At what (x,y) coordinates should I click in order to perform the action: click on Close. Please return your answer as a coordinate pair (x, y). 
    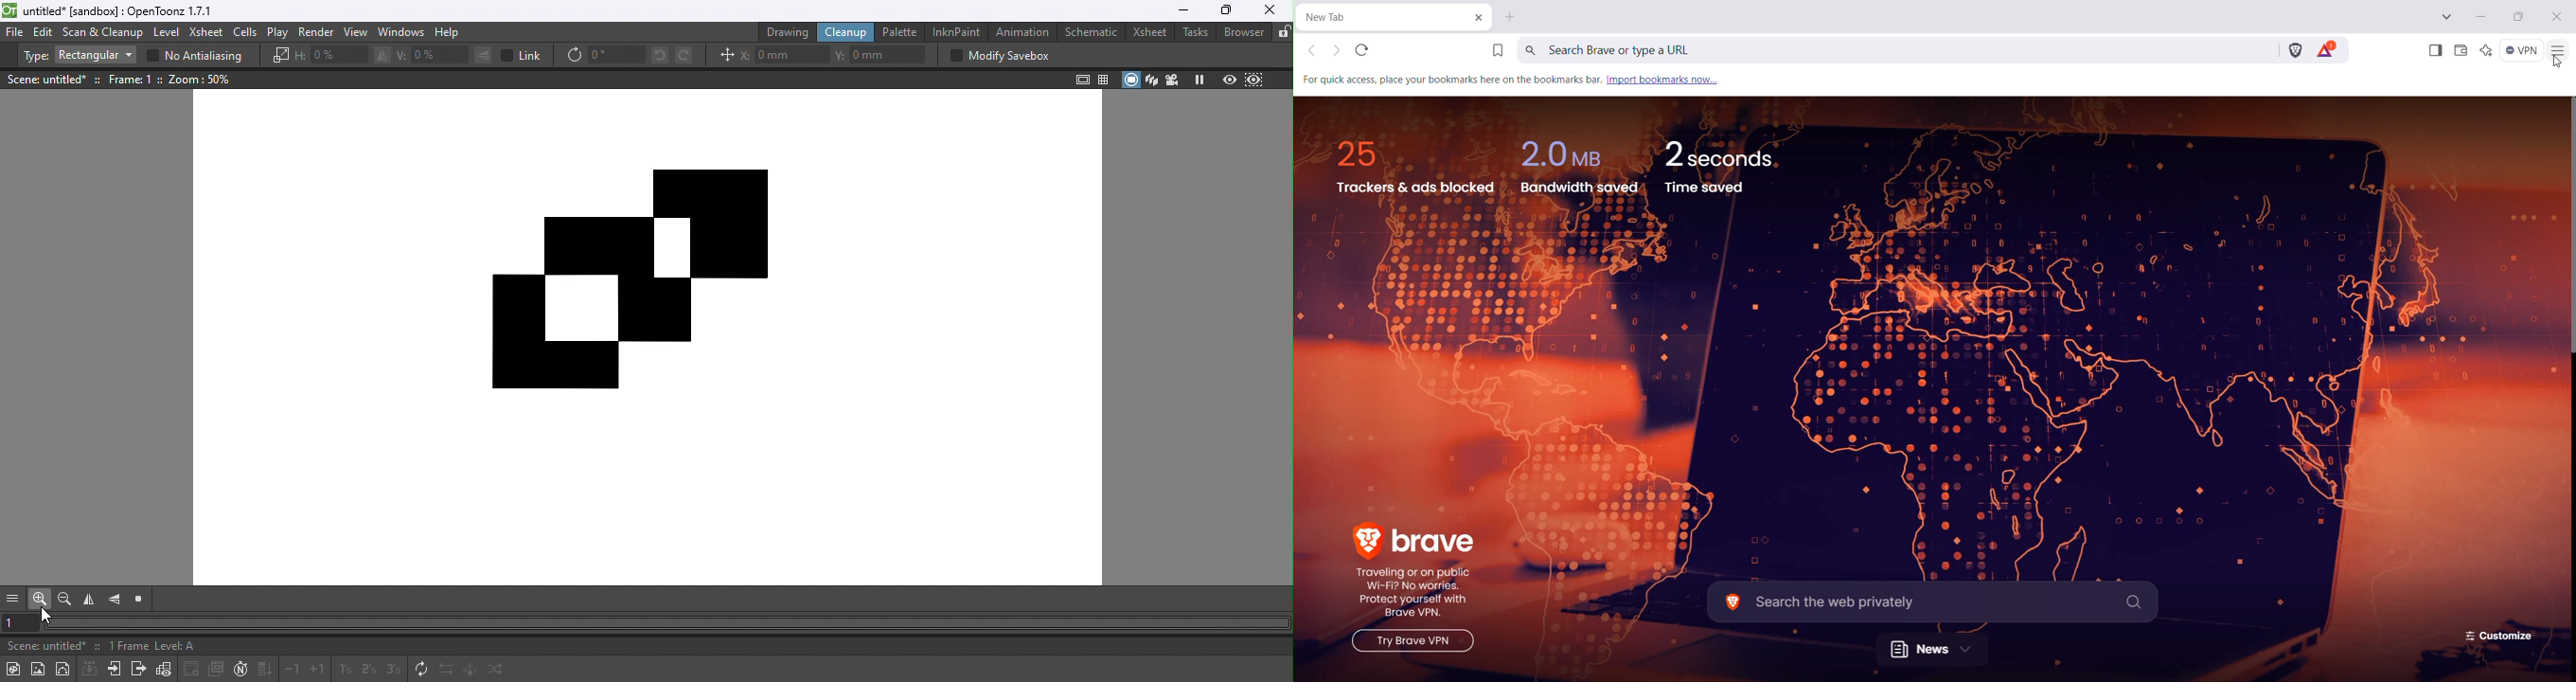
    Looking at the image, I should click on (1270, 10).